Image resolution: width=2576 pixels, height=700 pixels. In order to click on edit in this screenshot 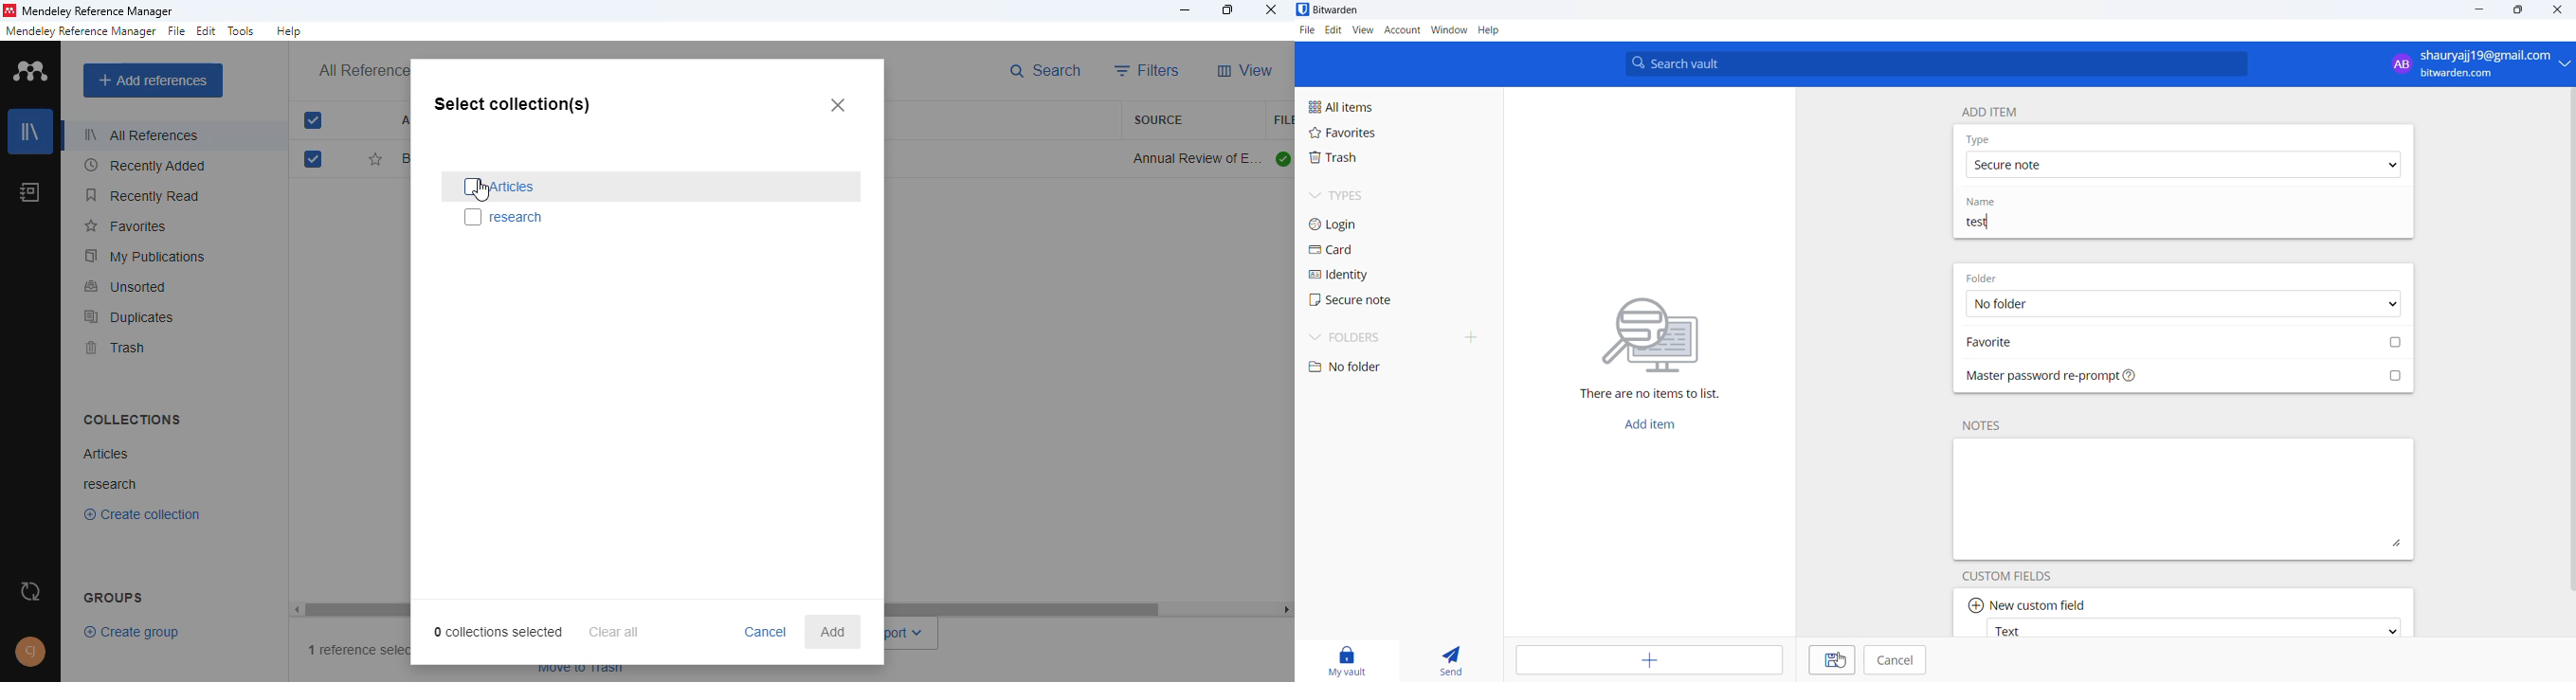, I will do `click(1331, 29)`.